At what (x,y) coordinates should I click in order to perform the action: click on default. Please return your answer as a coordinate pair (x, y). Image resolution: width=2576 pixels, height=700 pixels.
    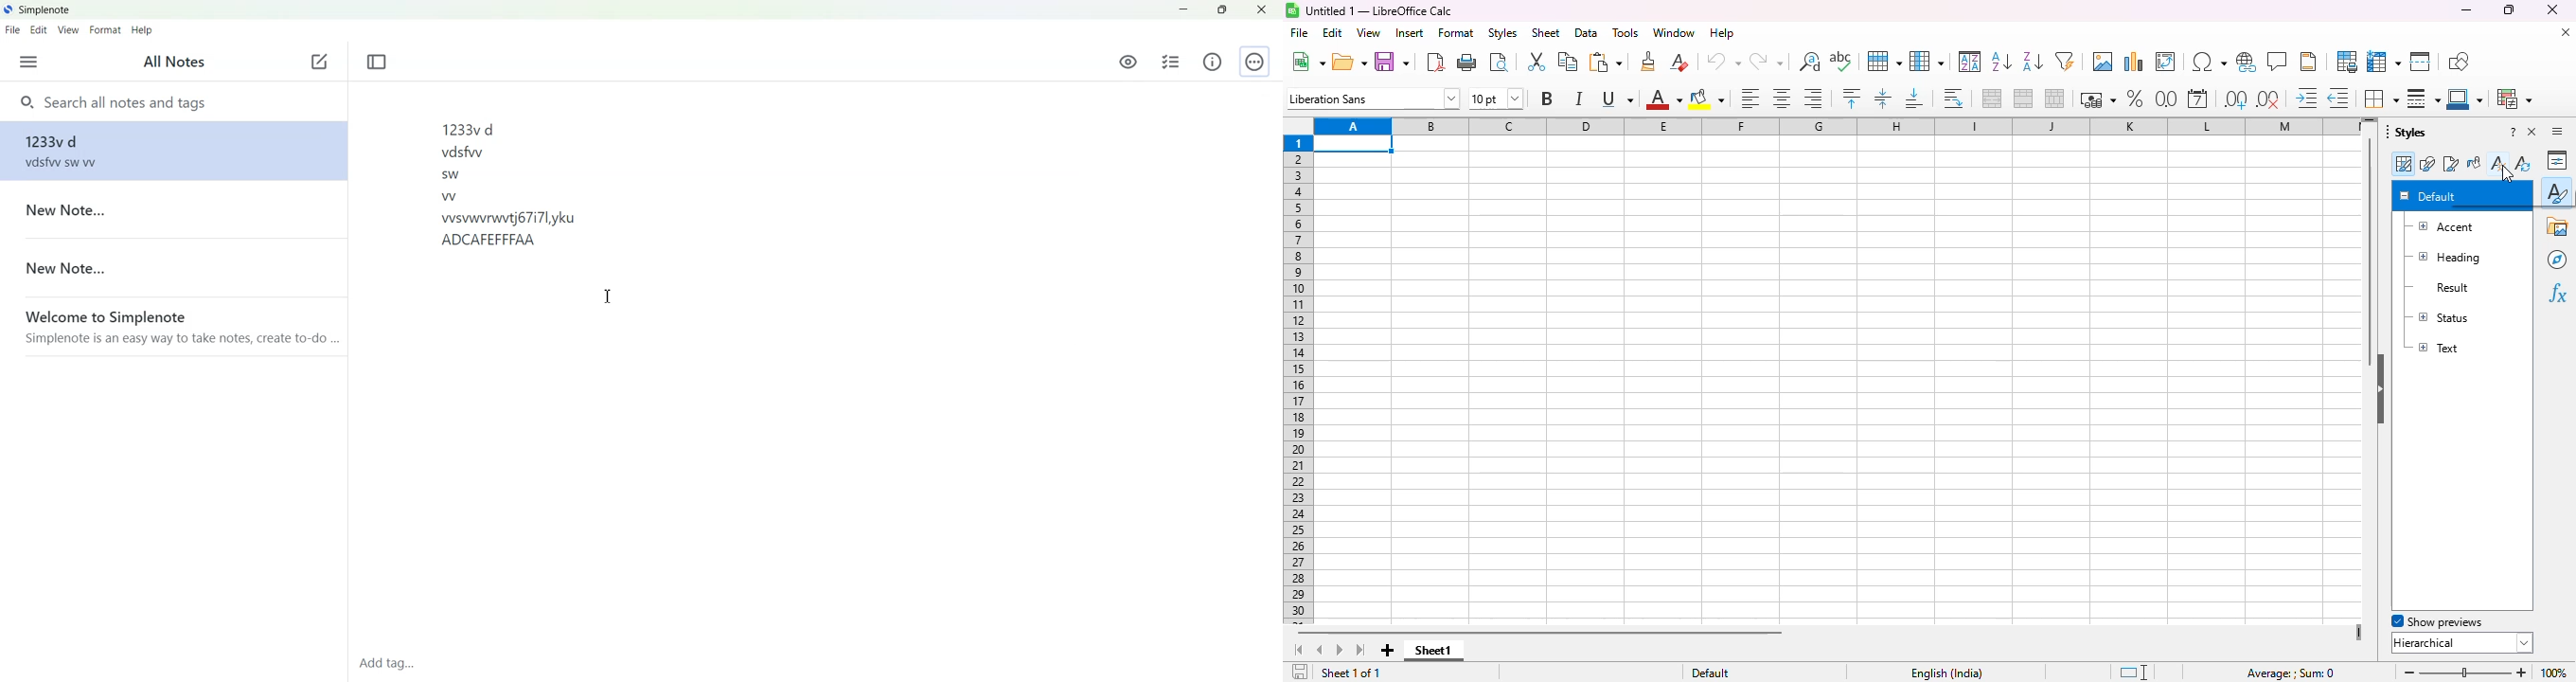
    Looking at the image, I should click on (2428, 195).